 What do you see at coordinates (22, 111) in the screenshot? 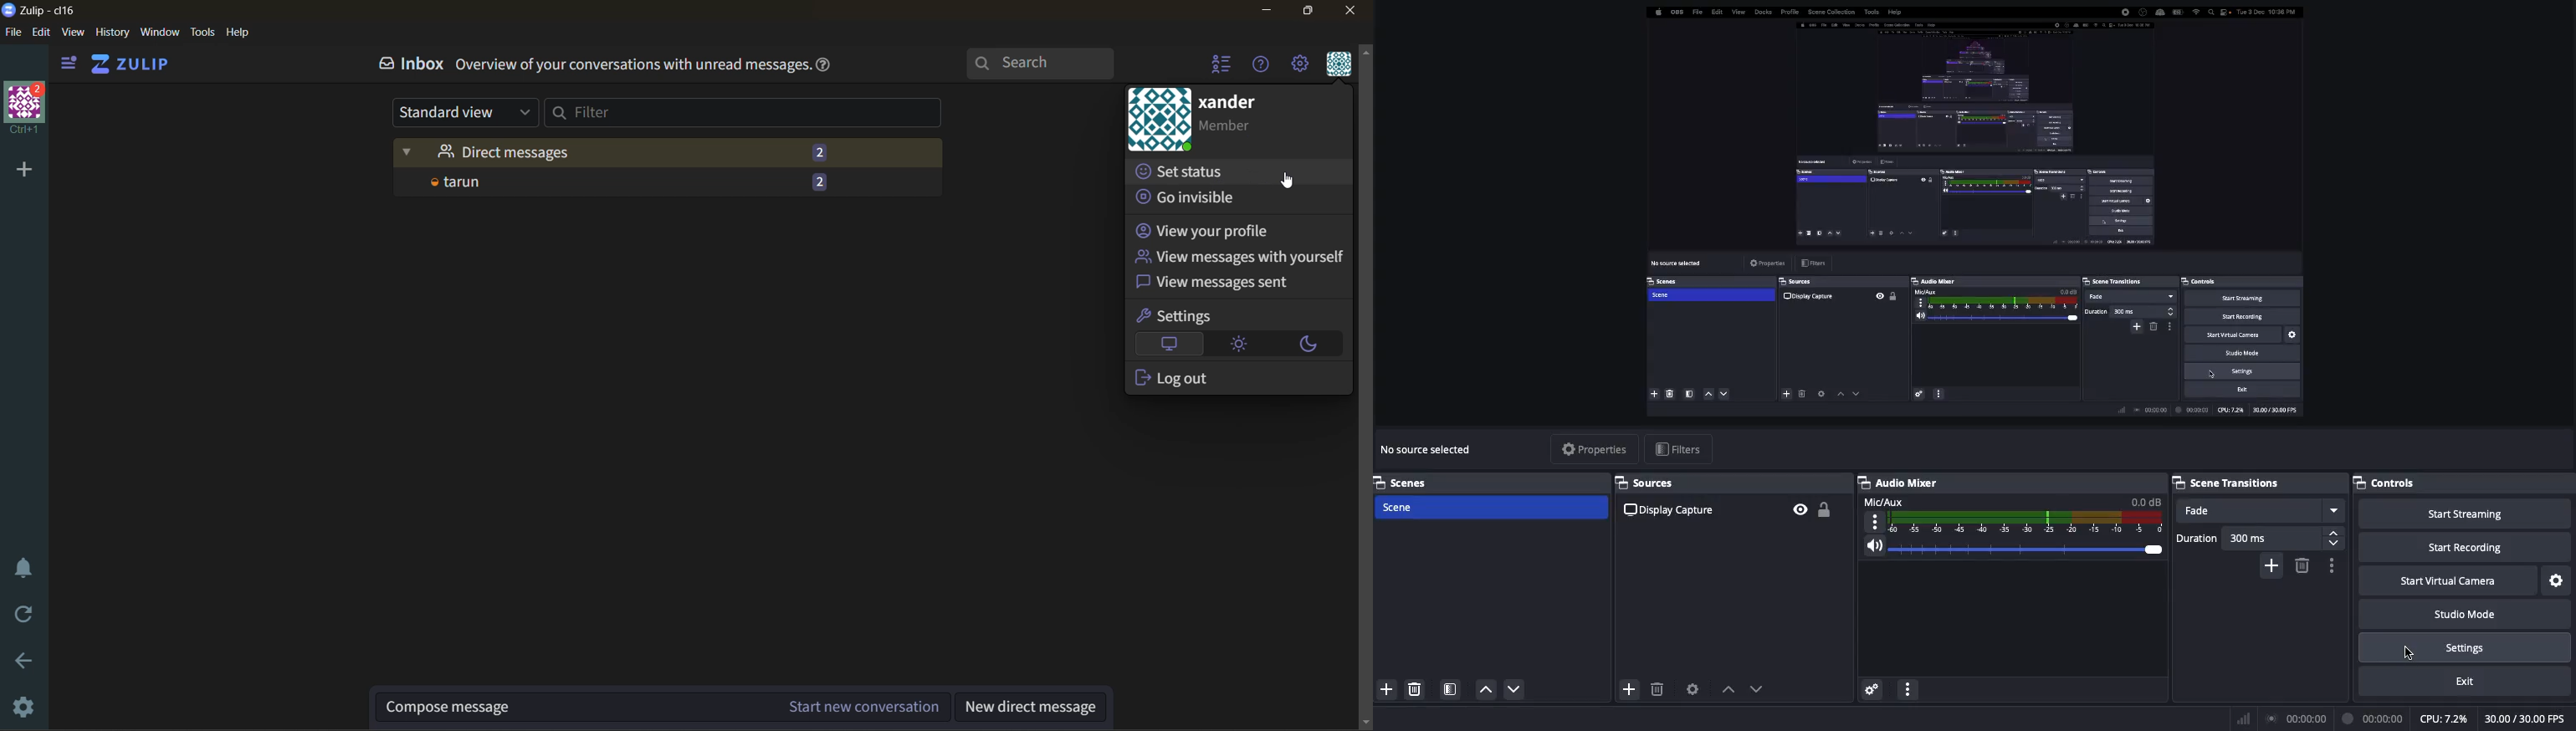
I see `organisation name and profile picture` at bounding box center [22, 111].